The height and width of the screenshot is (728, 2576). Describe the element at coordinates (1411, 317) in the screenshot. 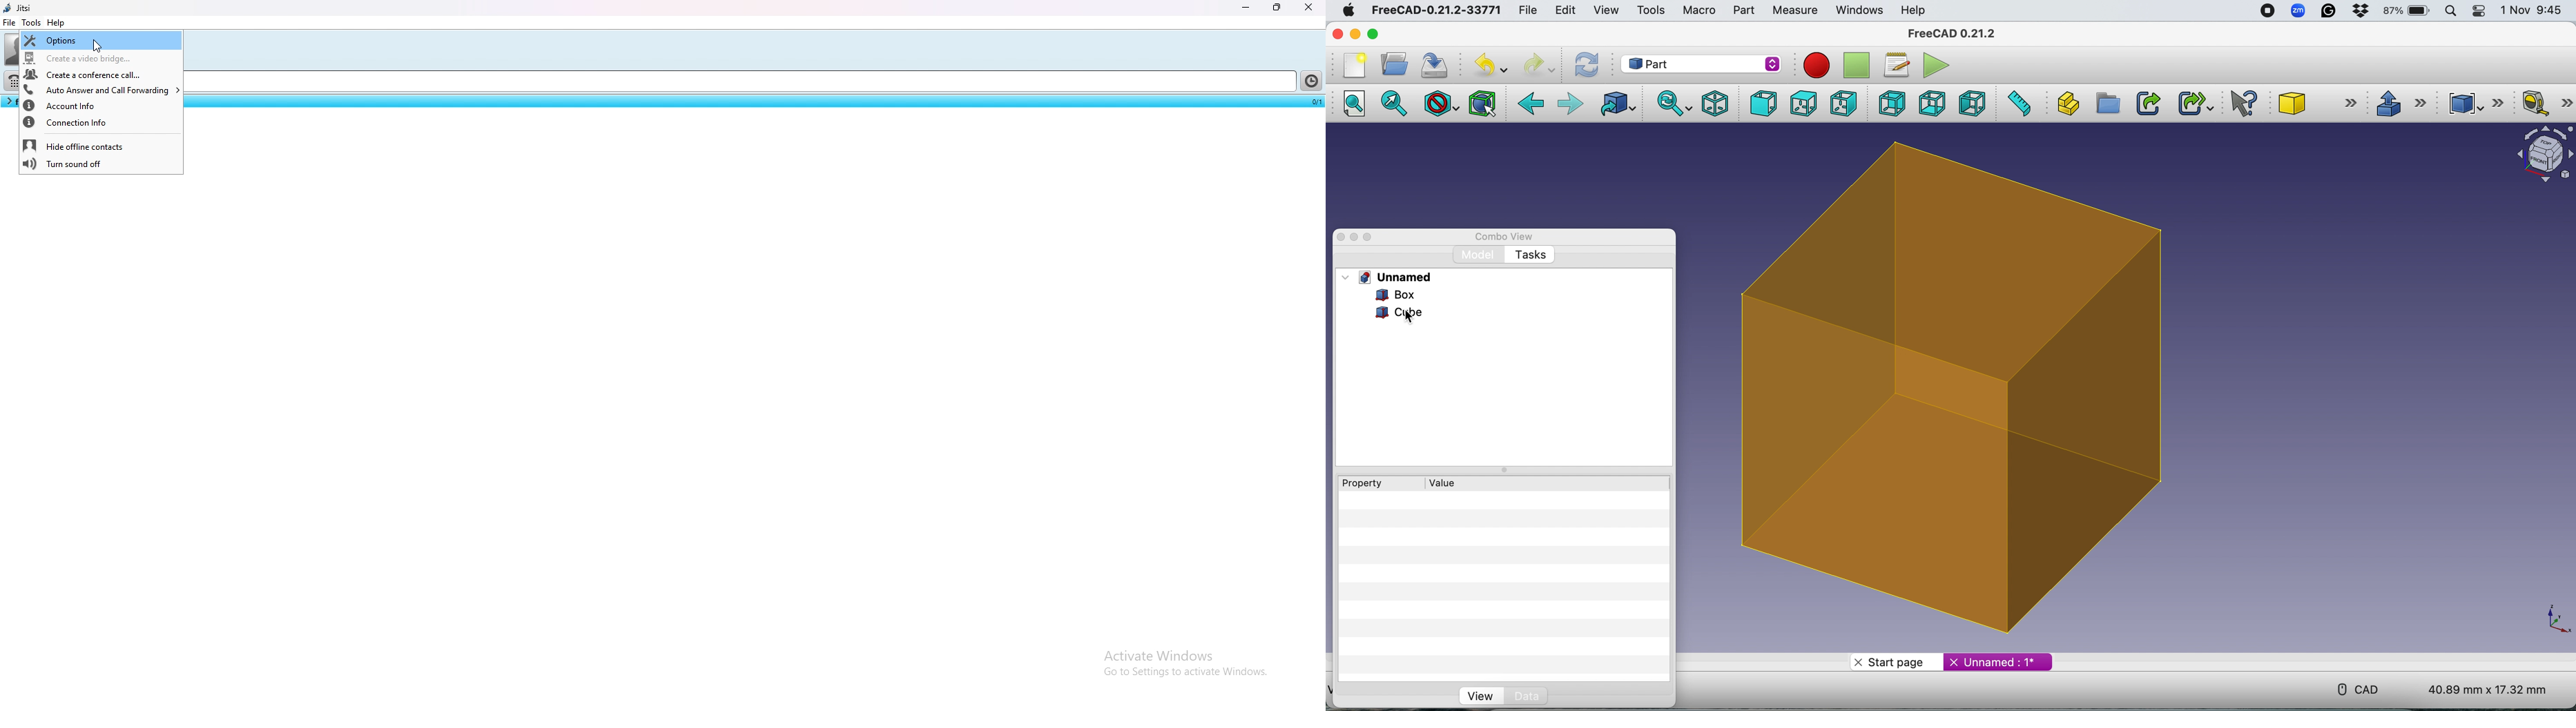

I see `cursor` at that location.